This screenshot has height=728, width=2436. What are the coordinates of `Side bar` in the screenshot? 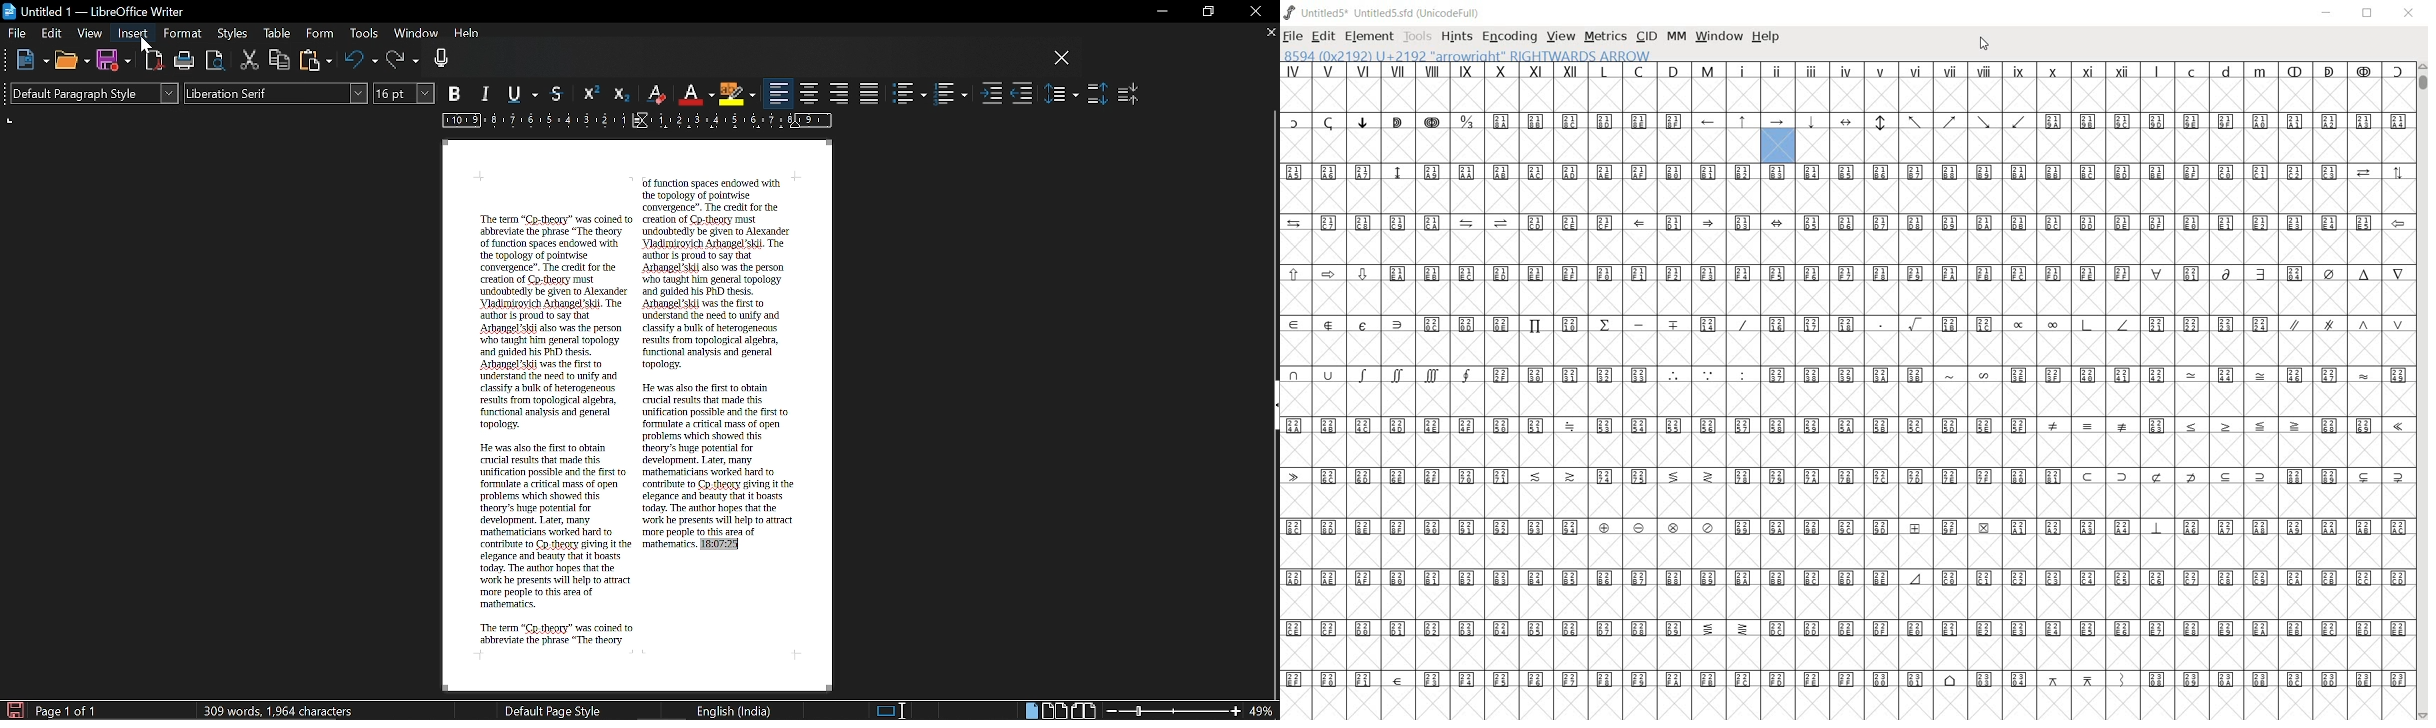 It's located at (1272, 408).